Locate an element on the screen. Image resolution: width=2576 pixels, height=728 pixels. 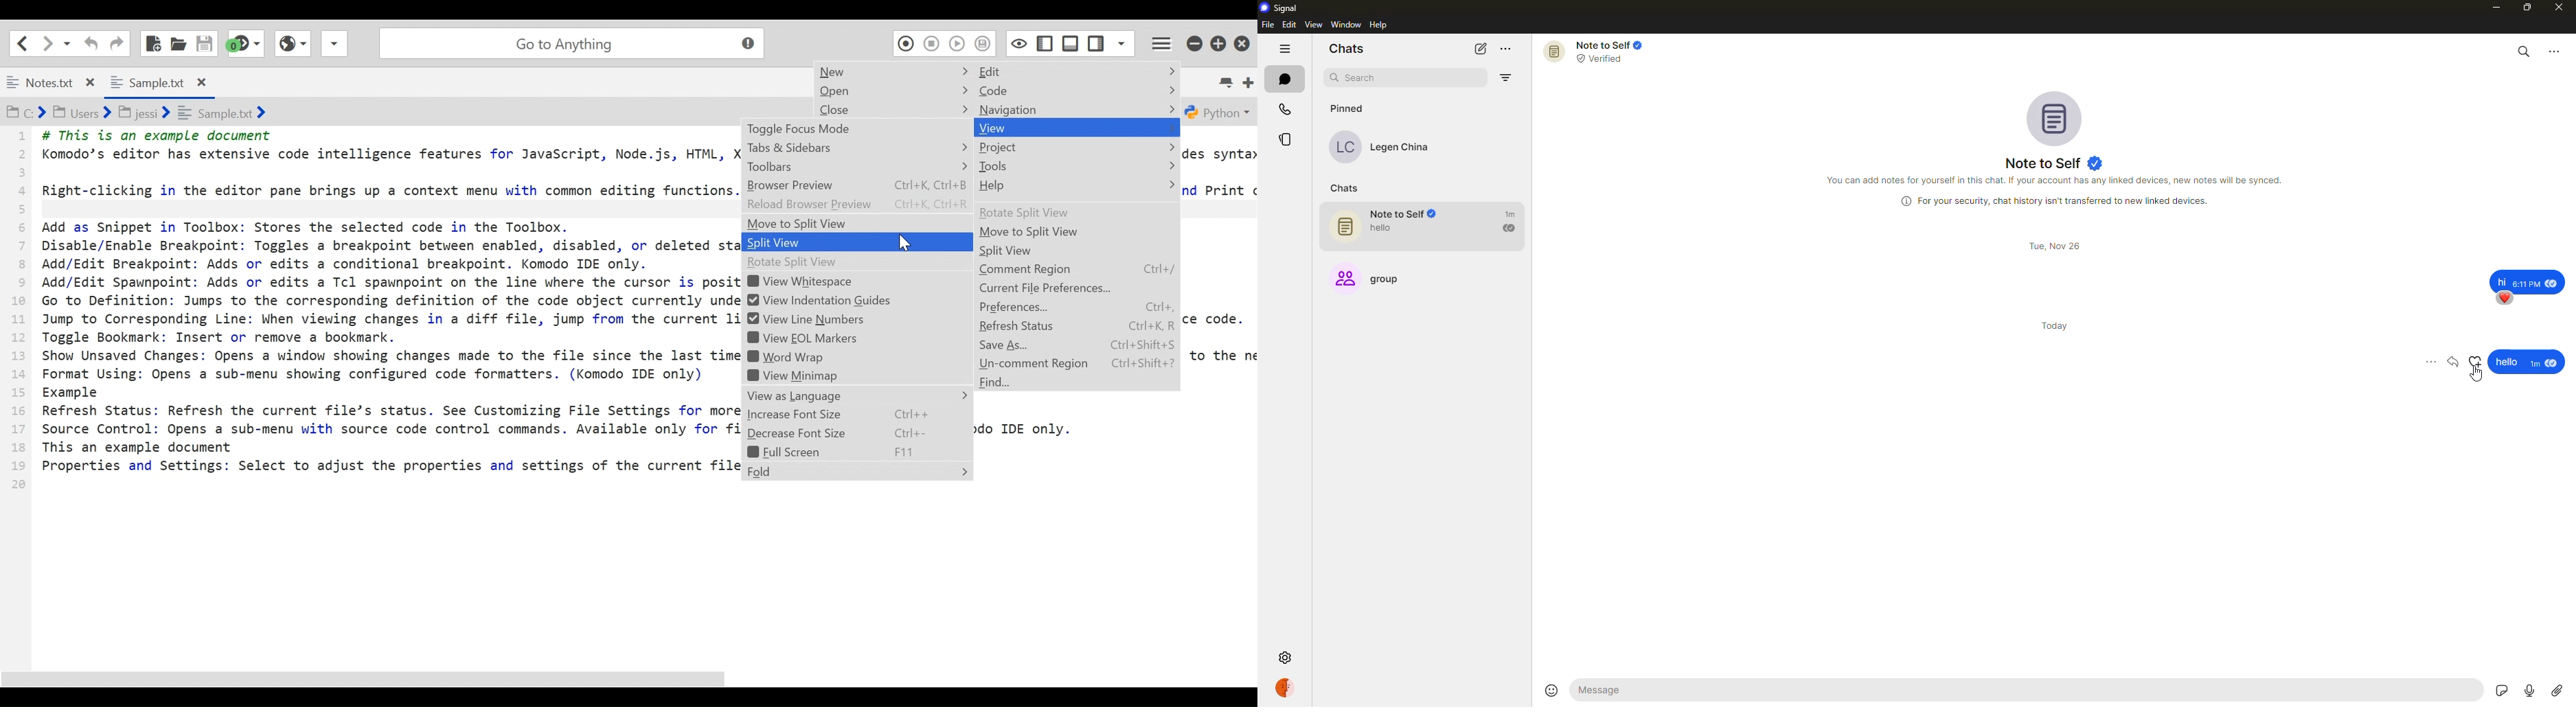
New is located at coordinates (891, 72).